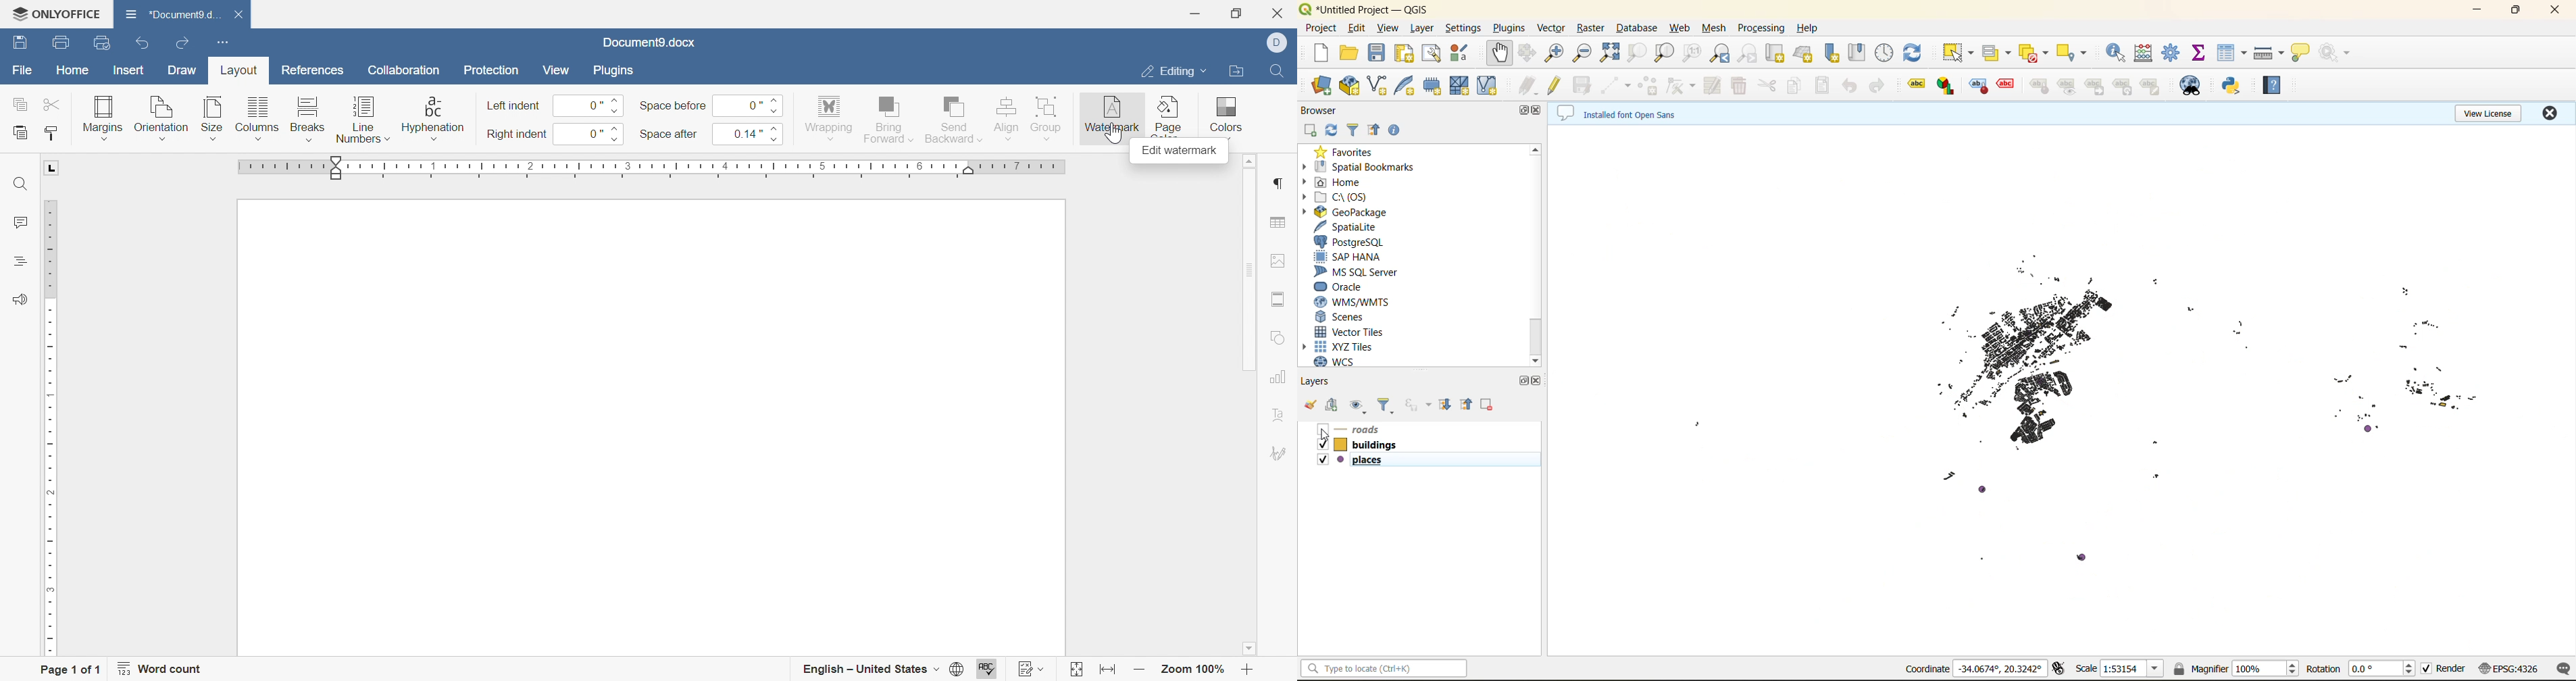 Image resolution: width=2576 pixels, height=700 pixels. I want to click on space before, so click(672, 105).